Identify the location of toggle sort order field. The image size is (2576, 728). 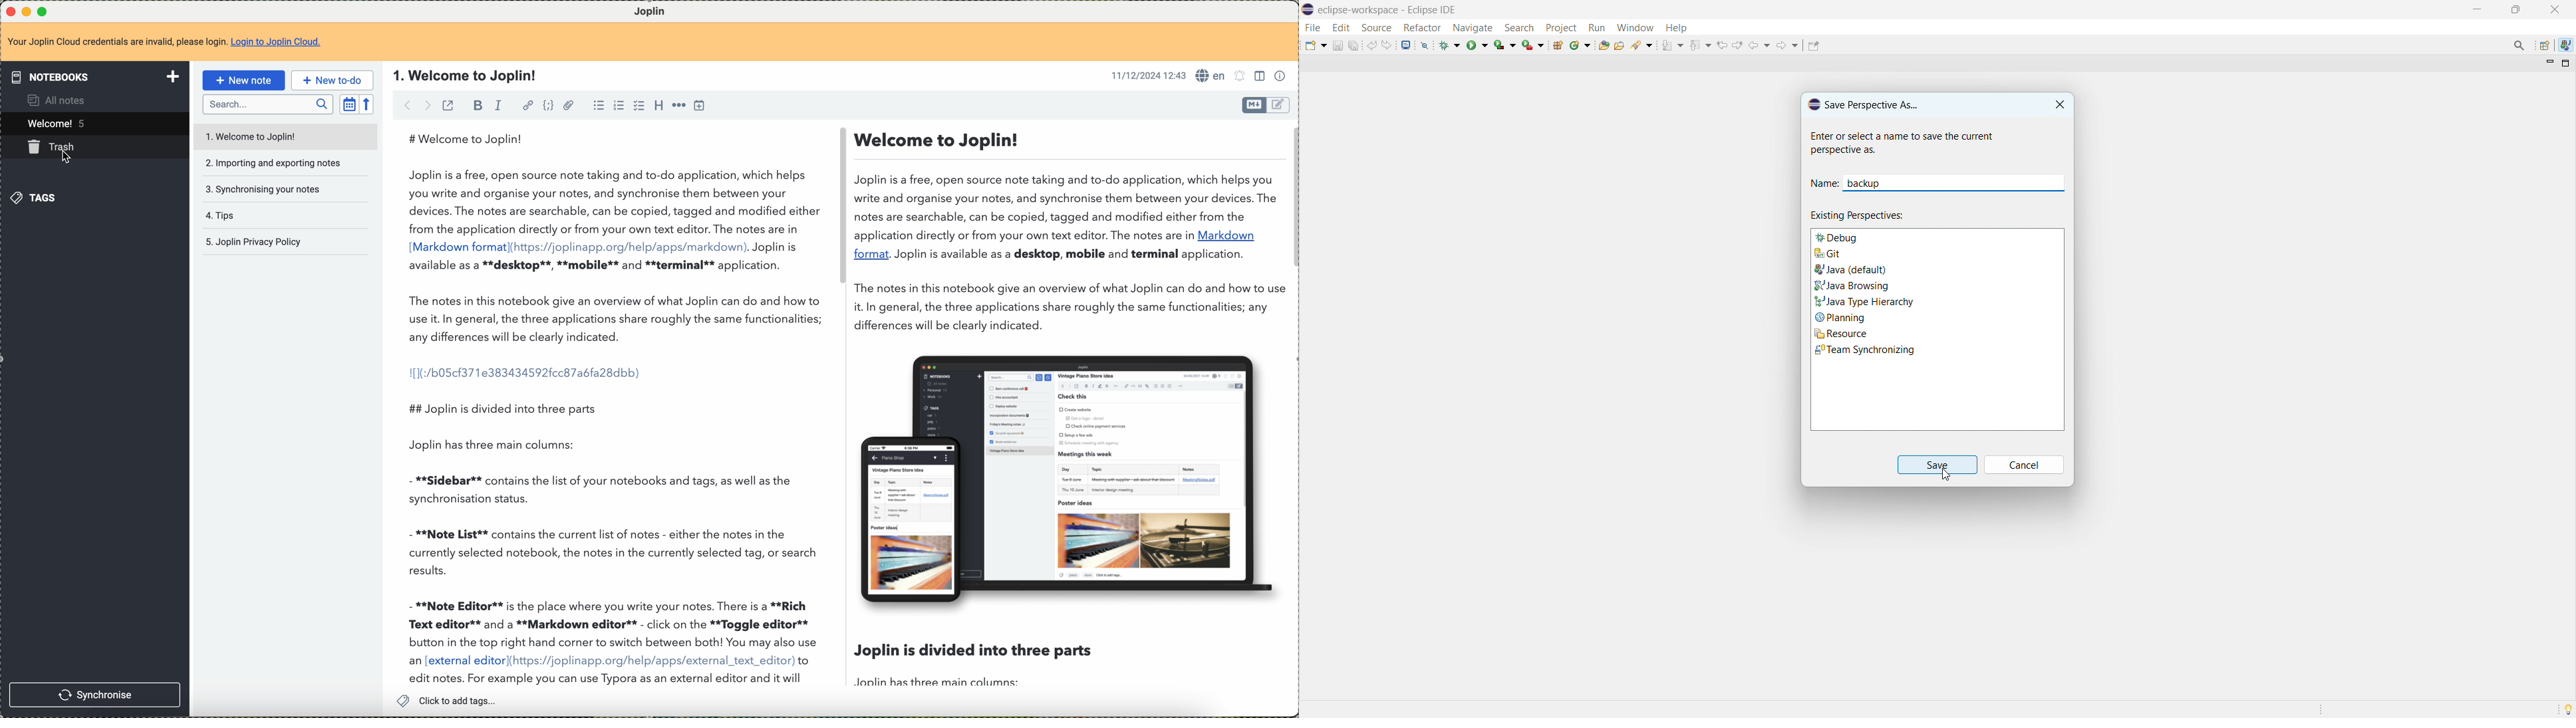
(348, 104).